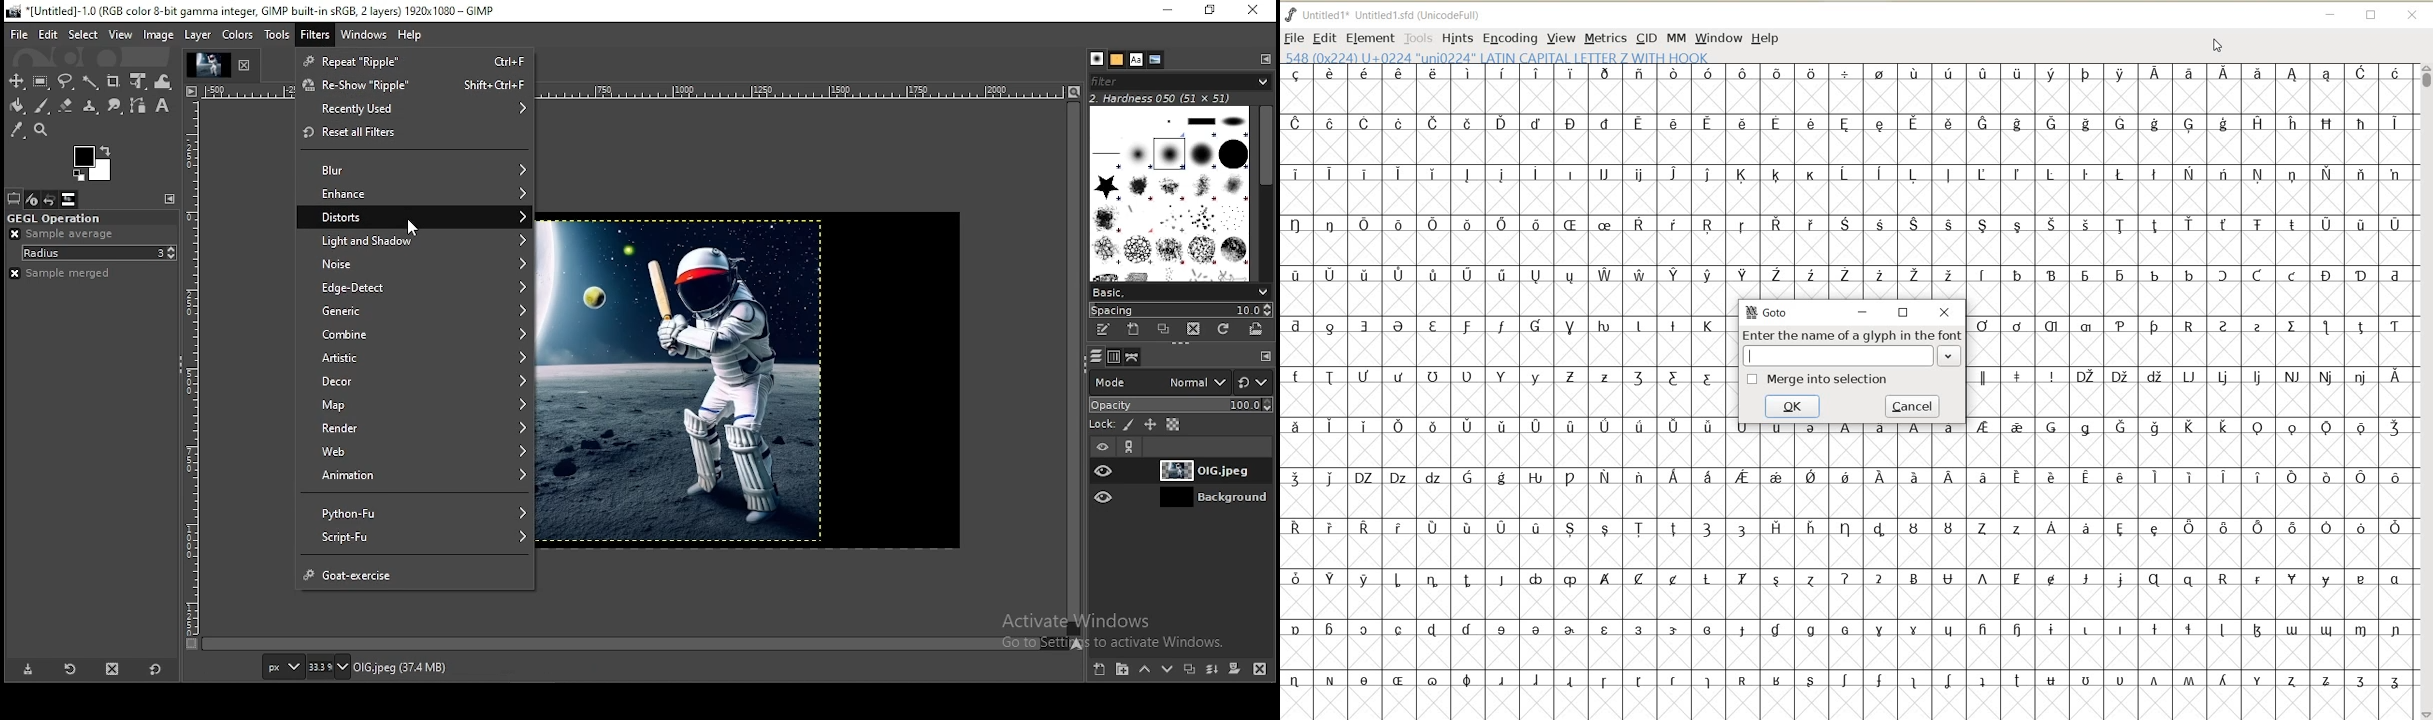 The image size is (2436, 728). What do you see at coordinates (399, 671) in the screenshot?
I see `OIG.jpeg(37.4mb)` at bounding box center [399, 671].